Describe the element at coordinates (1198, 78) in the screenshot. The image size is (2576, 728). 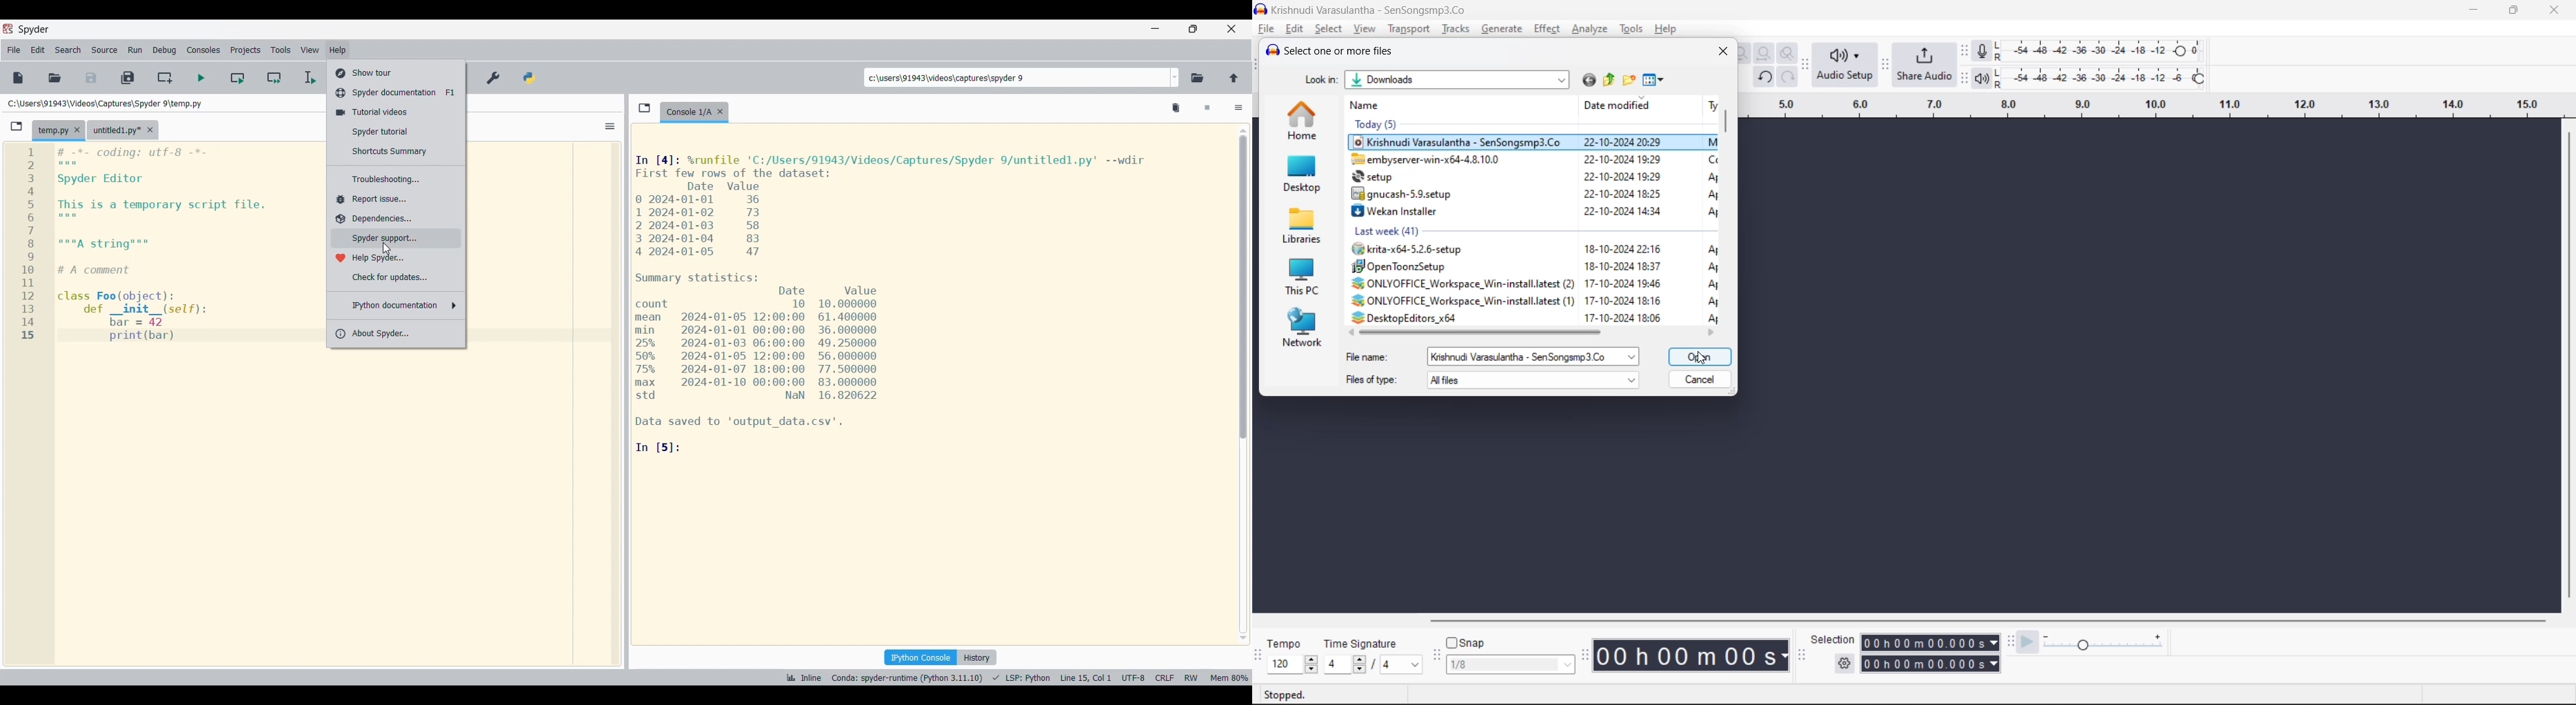
I see `Browse a working directory` at that location.